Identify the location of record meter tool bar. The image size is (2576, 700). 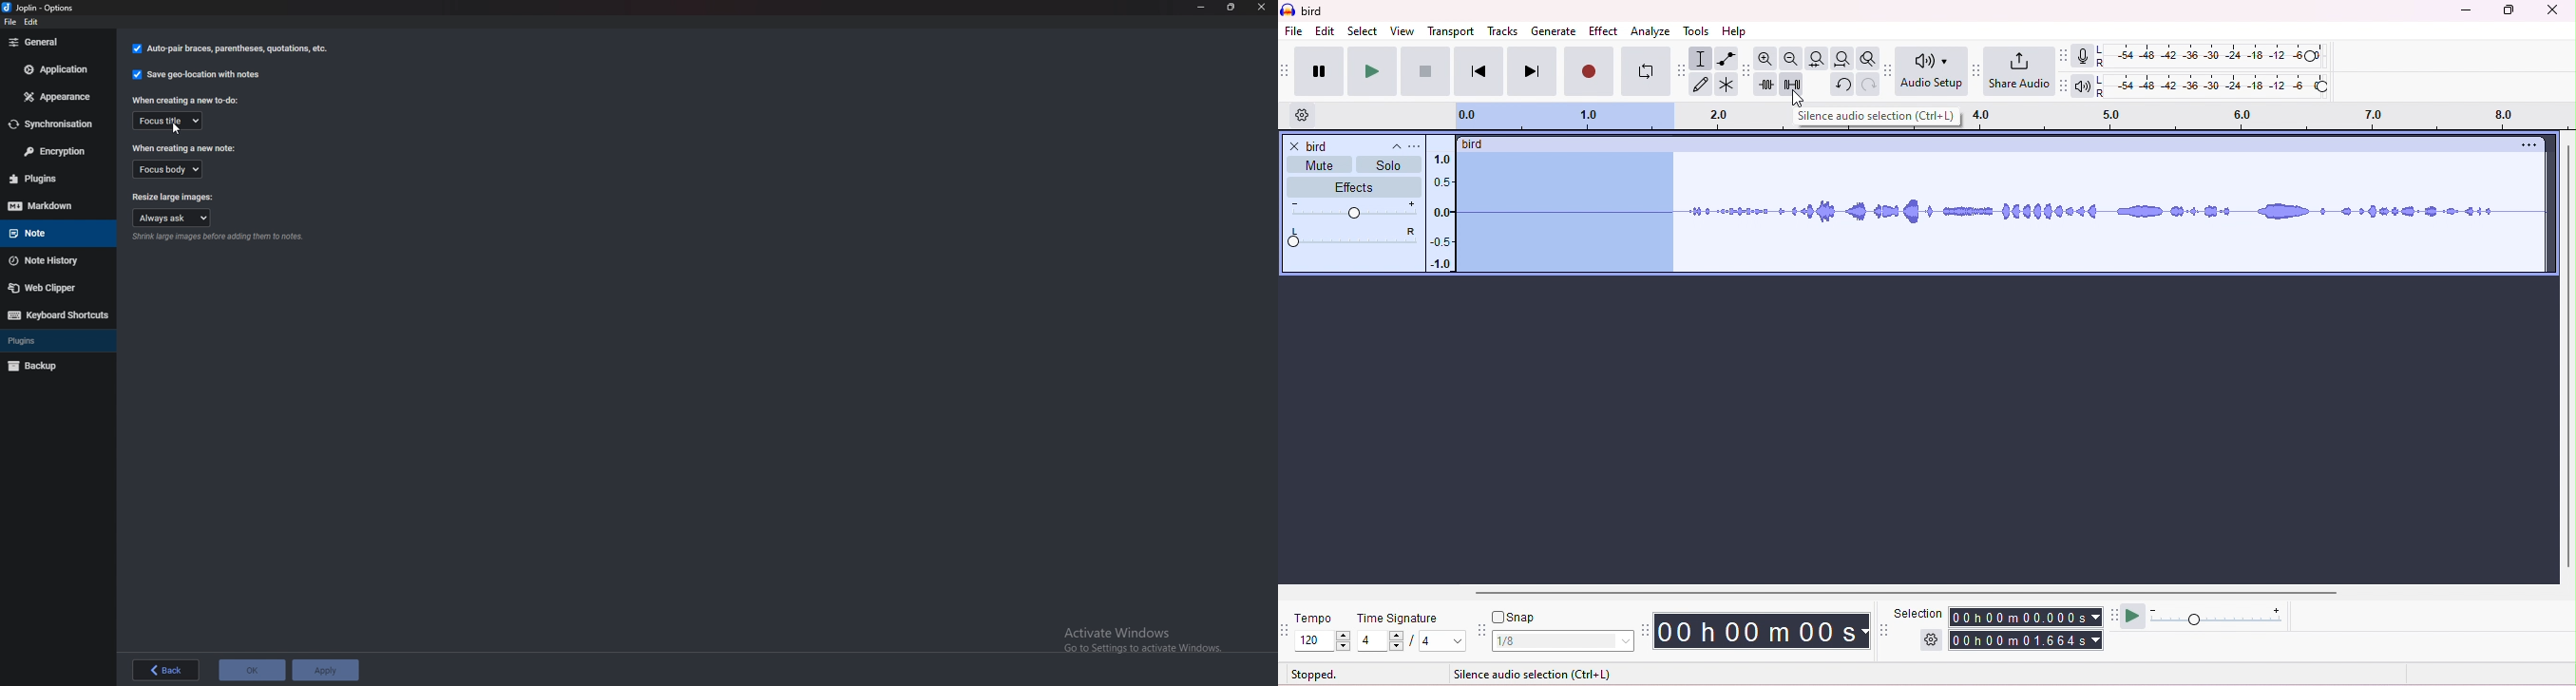
(2067, 56).